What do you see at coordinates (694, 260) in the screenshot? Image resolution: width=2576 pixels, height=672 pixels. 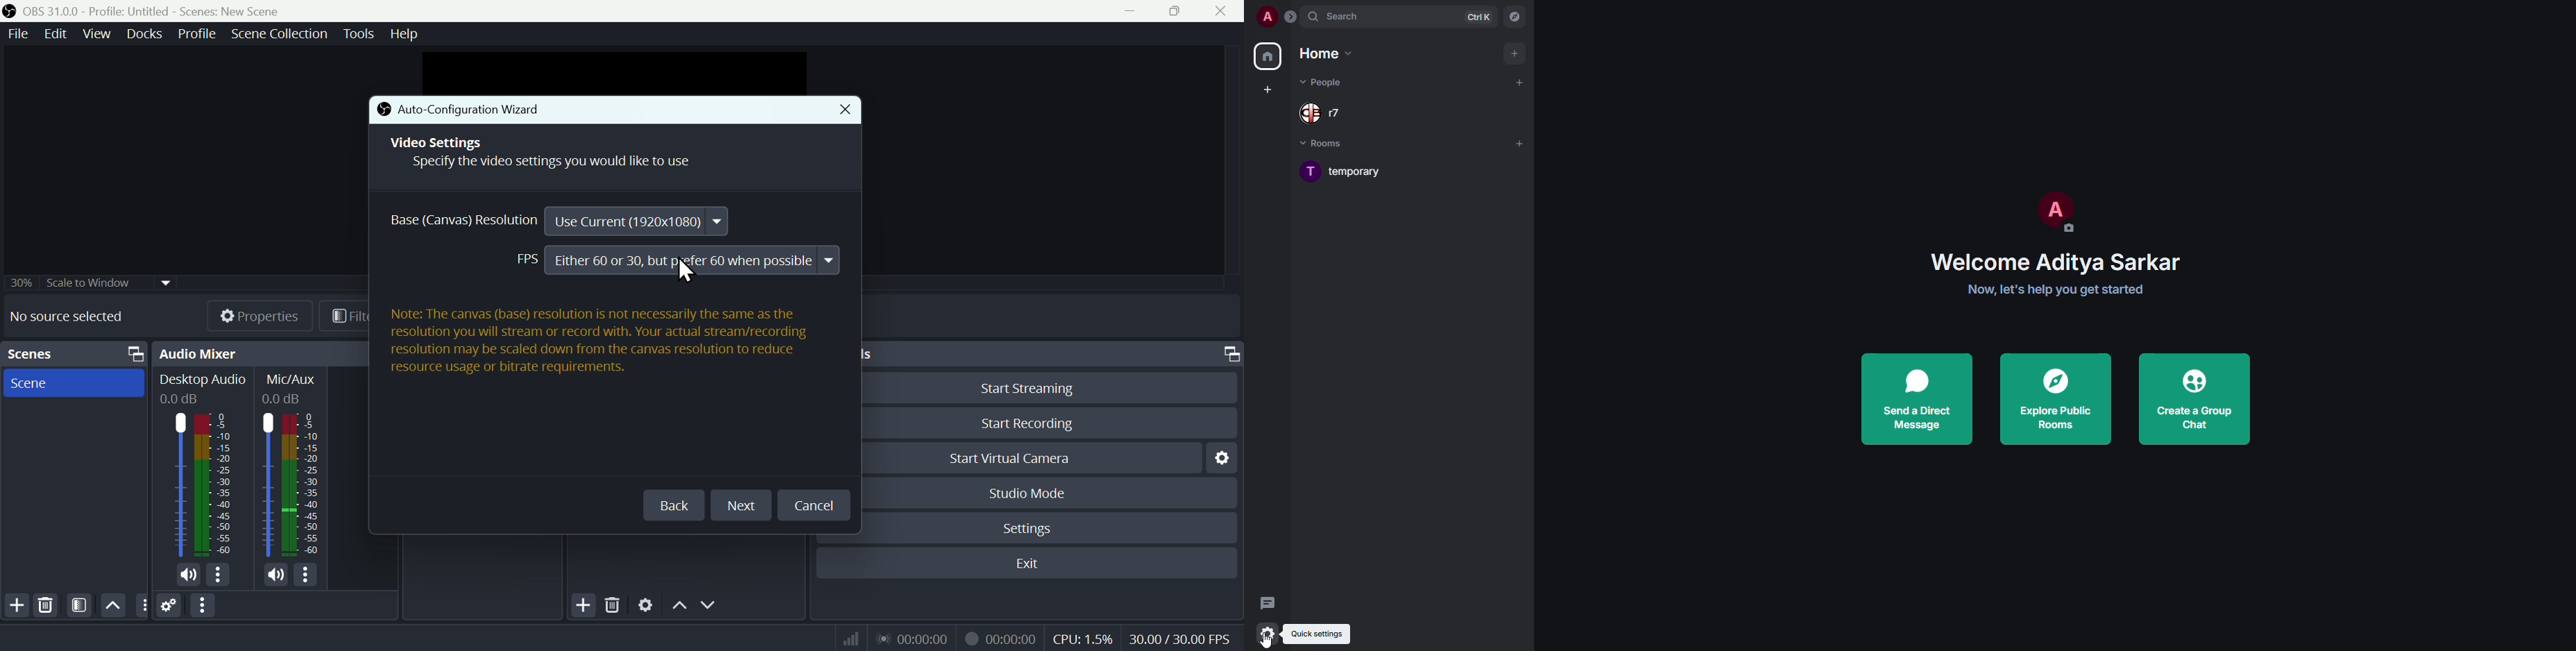 I see `Either 60 or 30, but prefer 60 when possible` at bounding box center [694, 260].